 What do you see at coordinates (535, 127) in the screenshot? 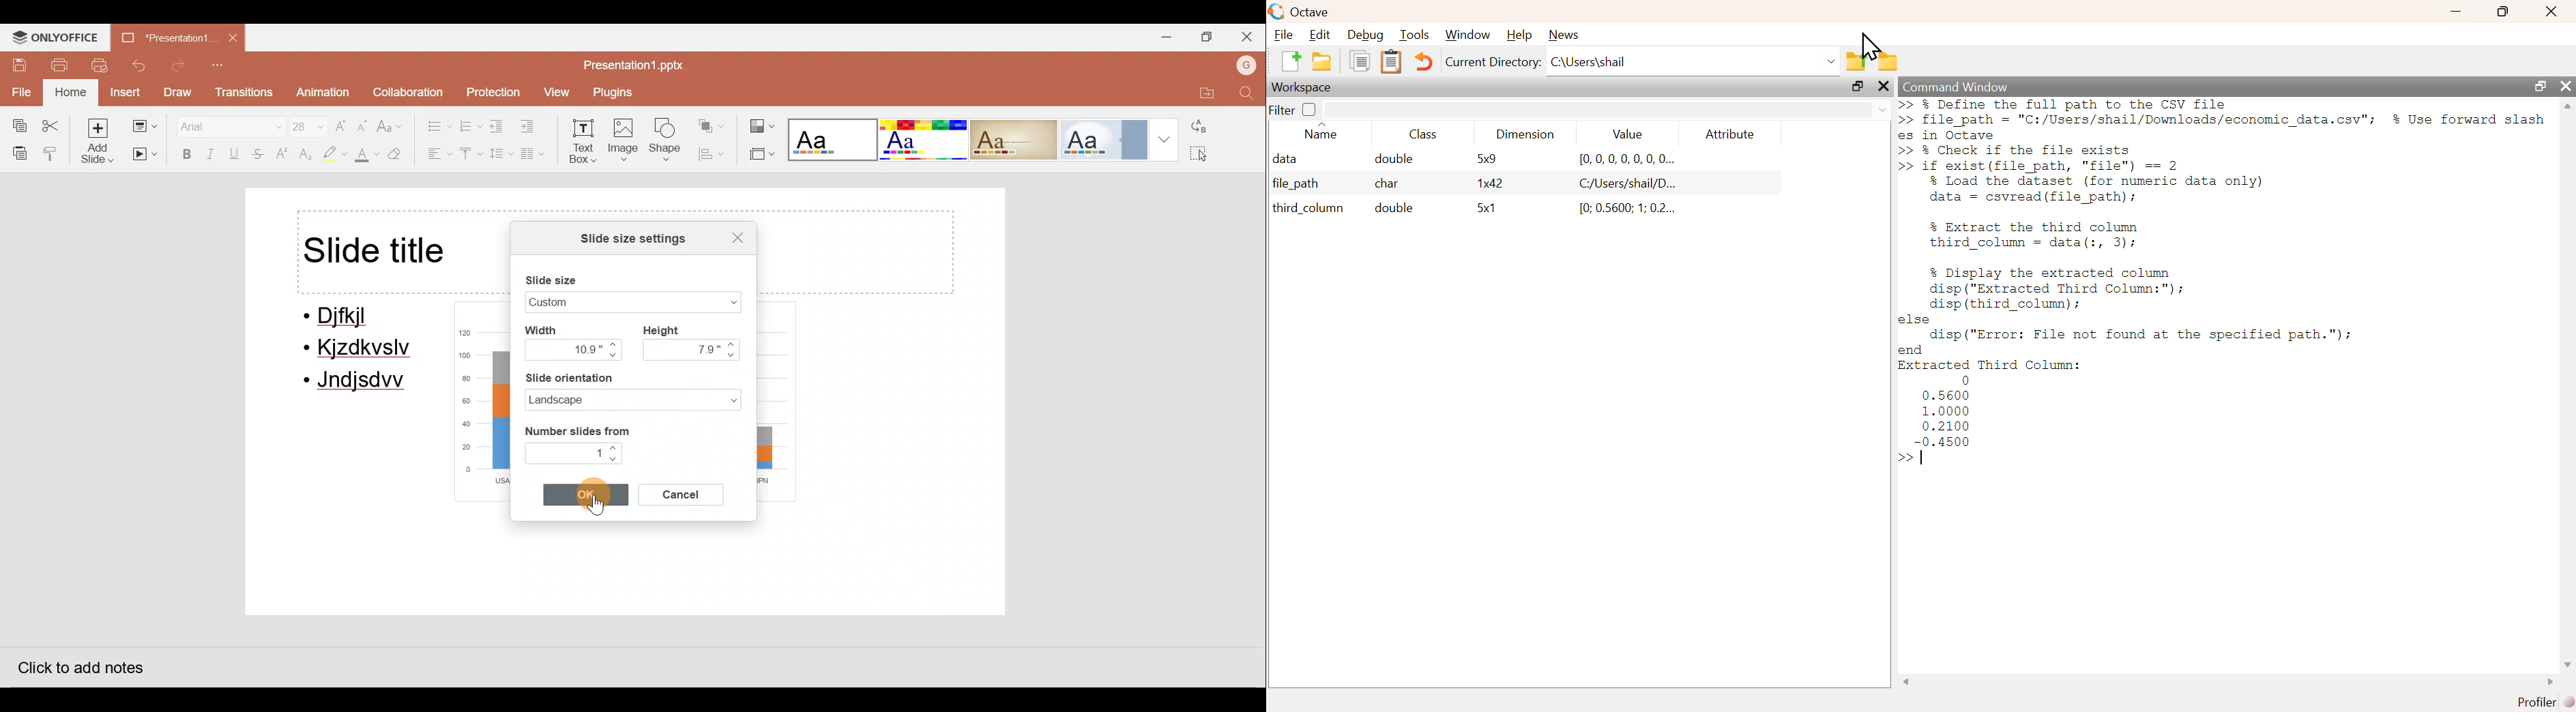
I see `Increase indent` at bounding box center [535, 127].